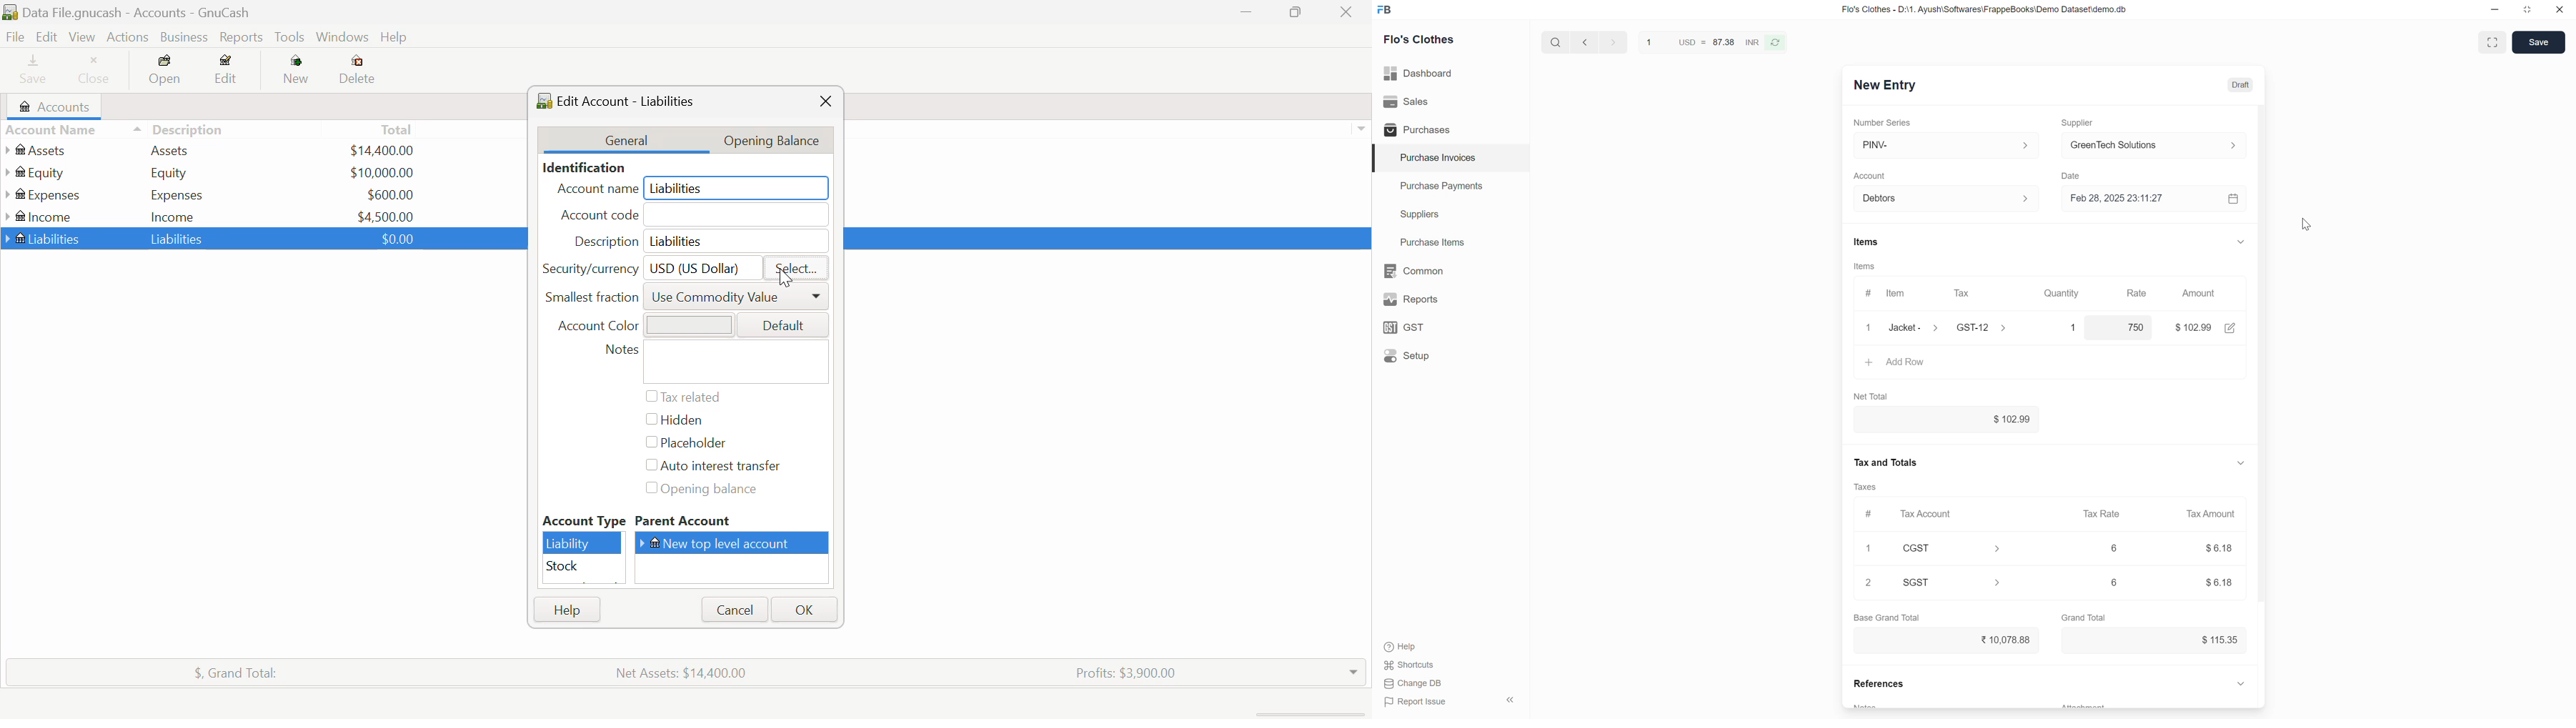 Image resolution: width=2576 pixels, height=728 pixels. Describe the element at coordinates (1410, 665) in the screenshot. I see `Shortcuts` at that location.